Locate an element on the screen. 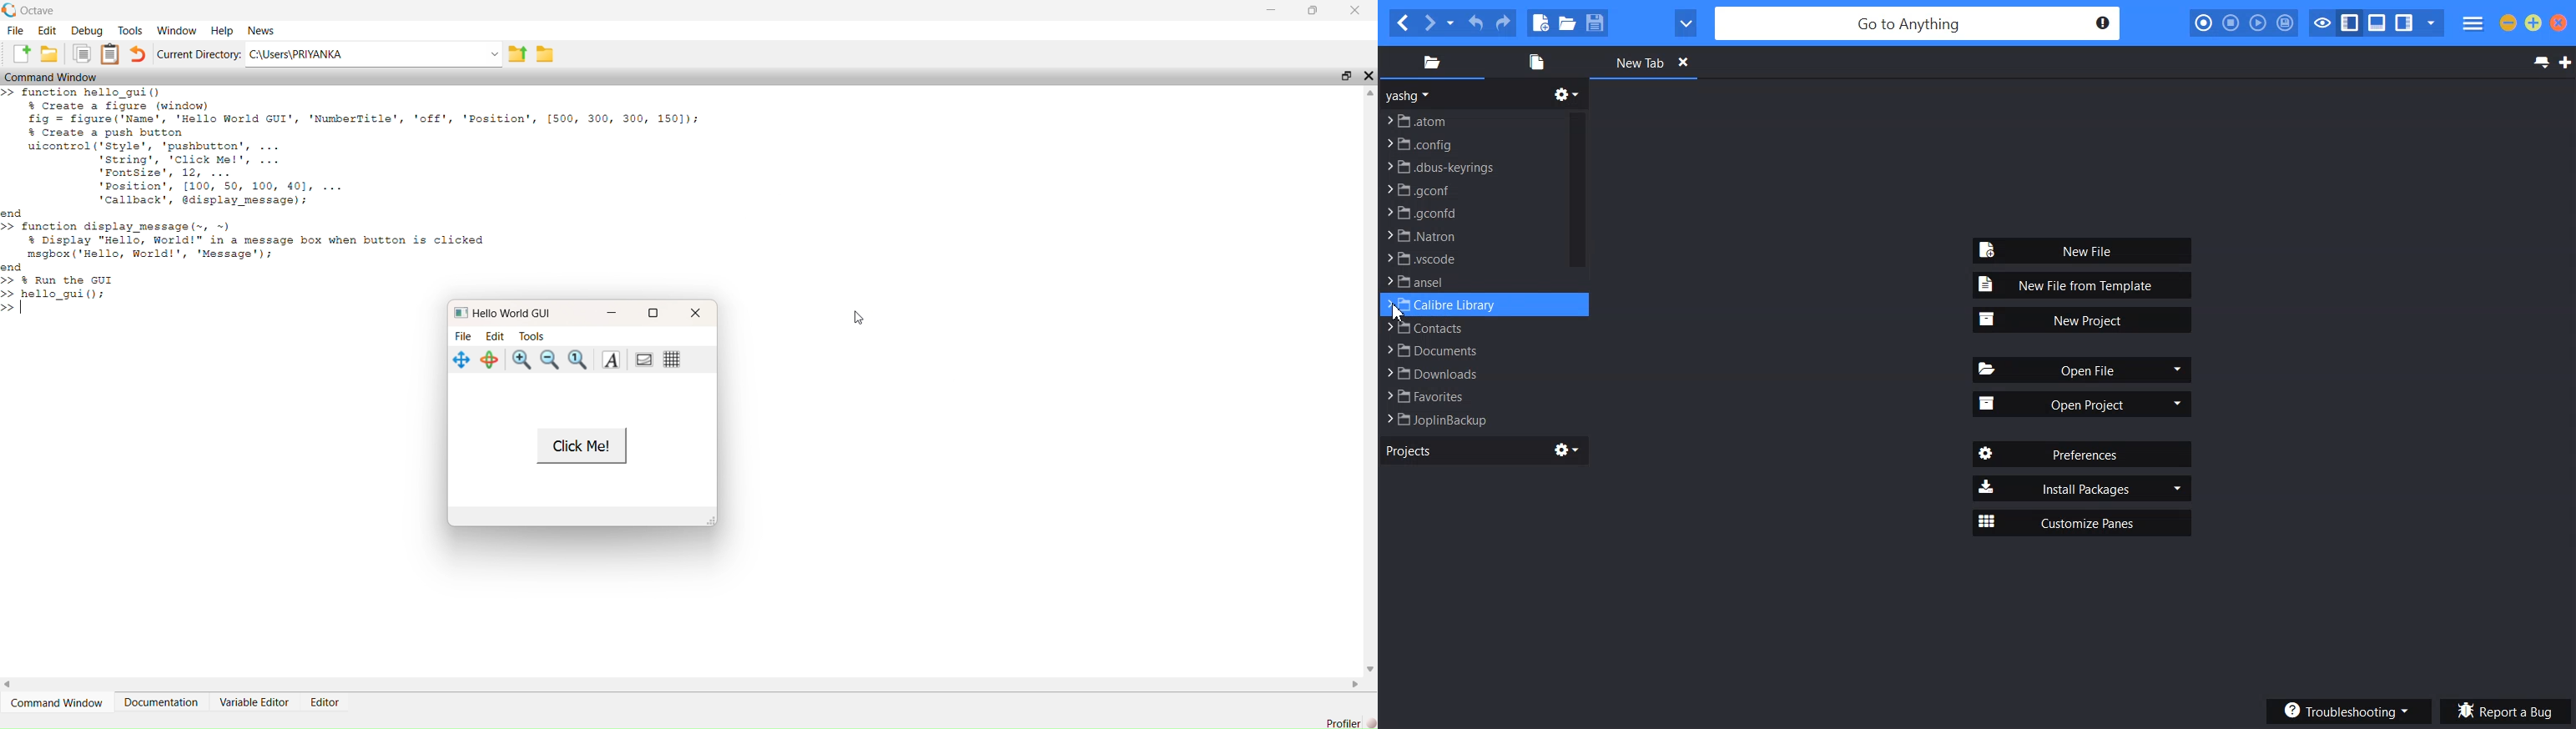 The height and width of the screenshot is (756, 2576). File is located at coordinates (1473, 119).